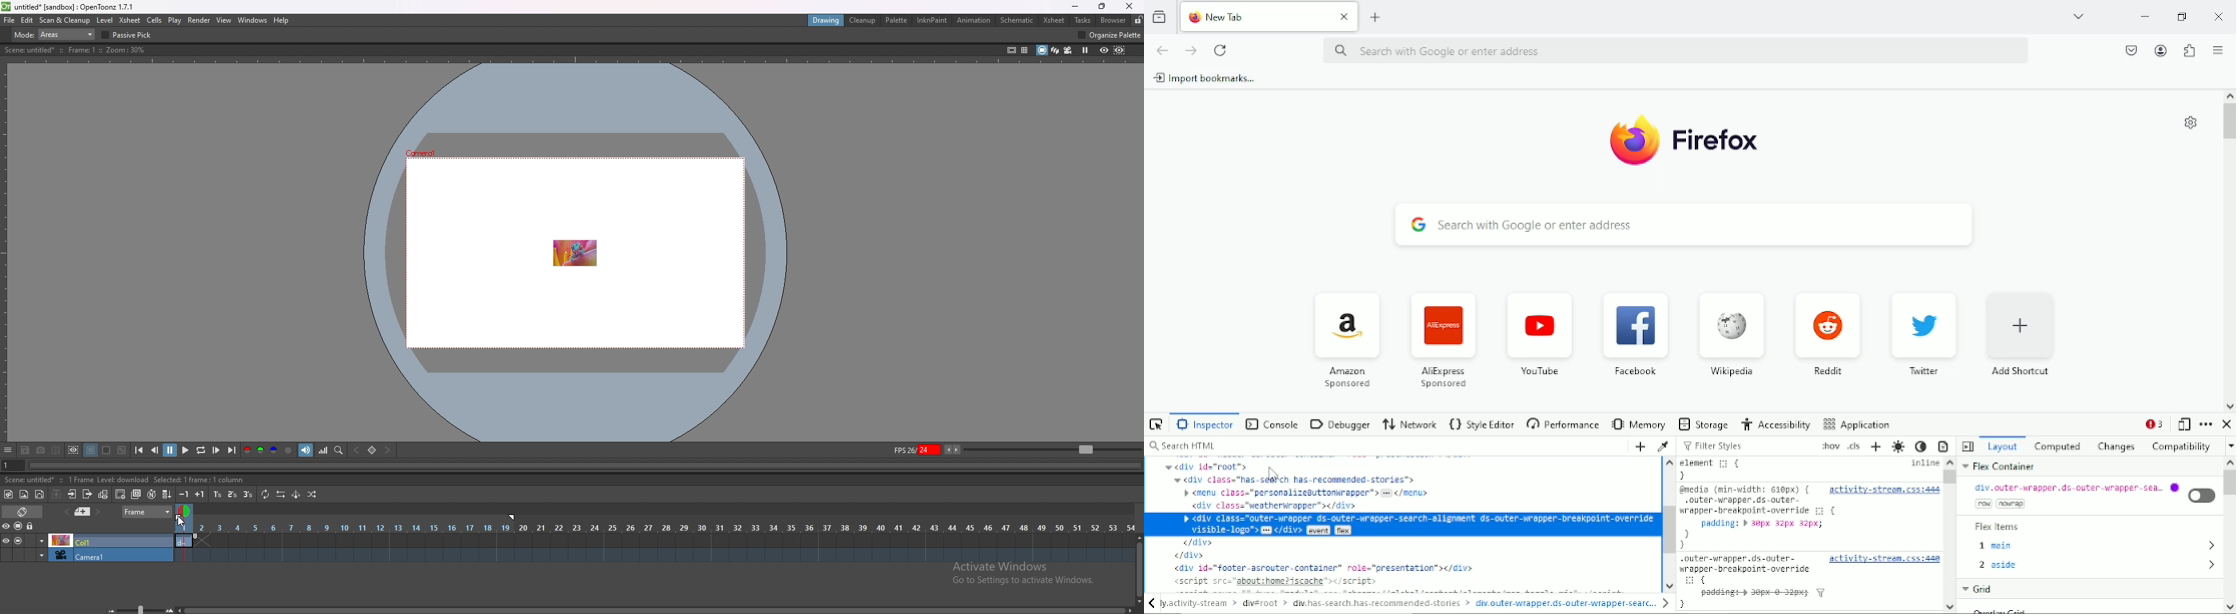 This screenshot has height=616, width=2240. I want to click on render, so click(200, 20).